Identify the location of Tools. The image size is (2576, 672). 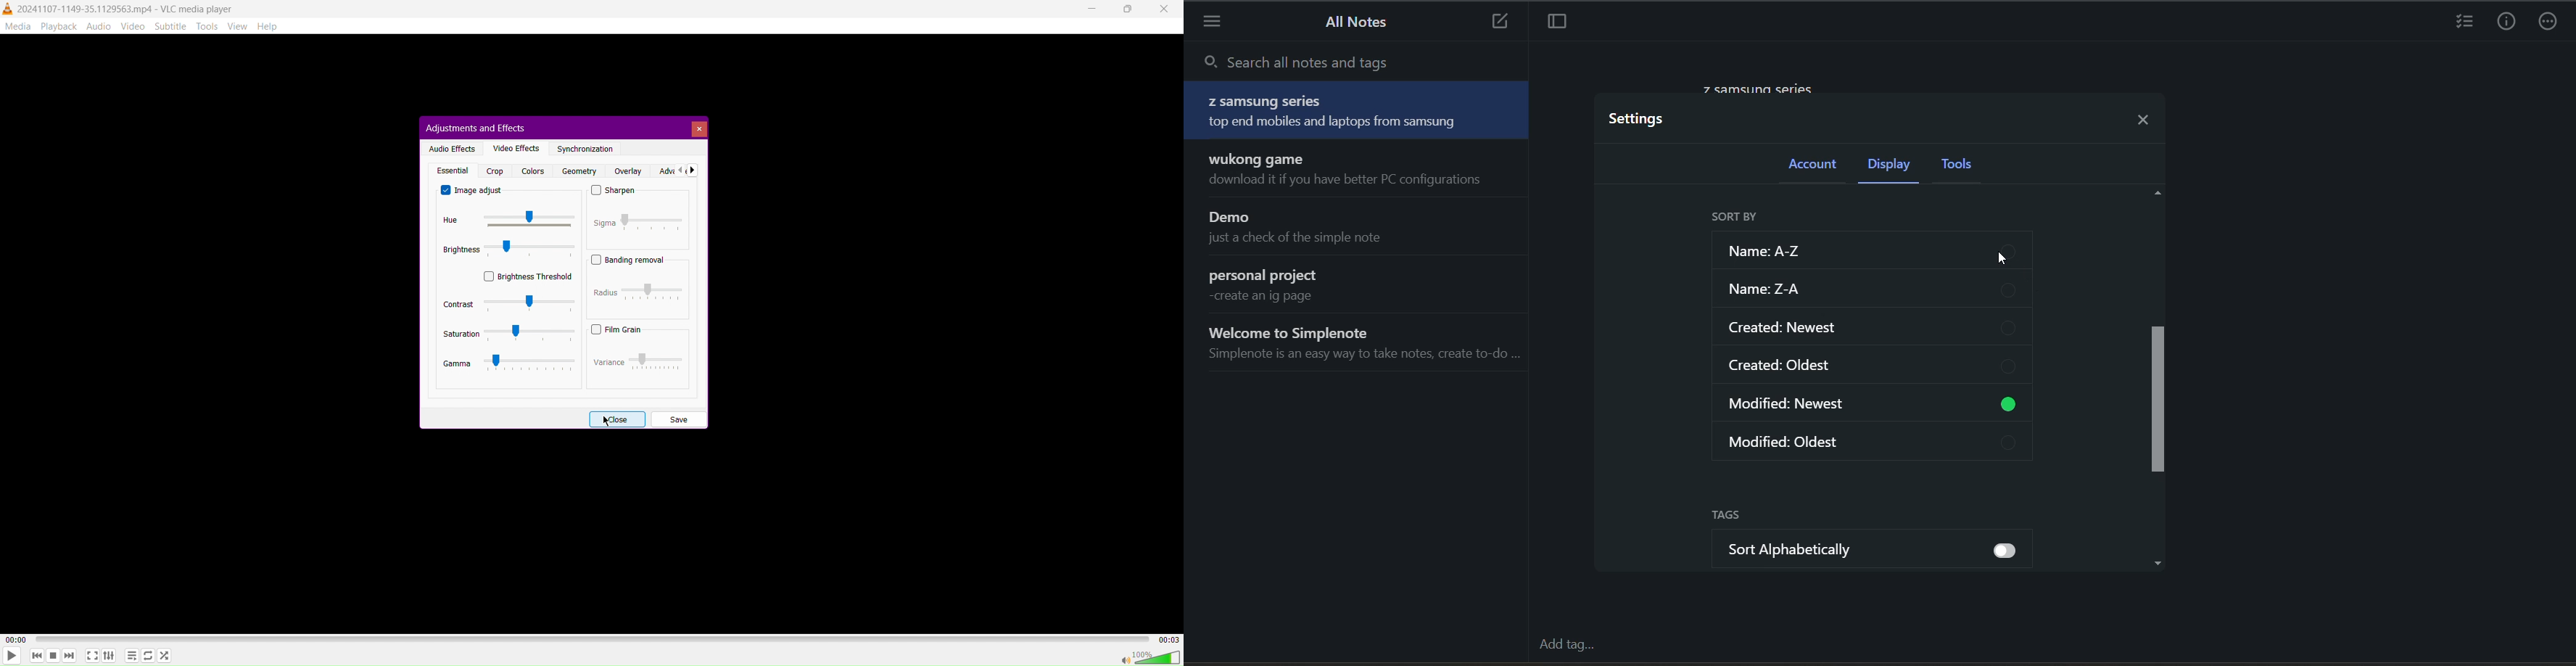
(208, 27).